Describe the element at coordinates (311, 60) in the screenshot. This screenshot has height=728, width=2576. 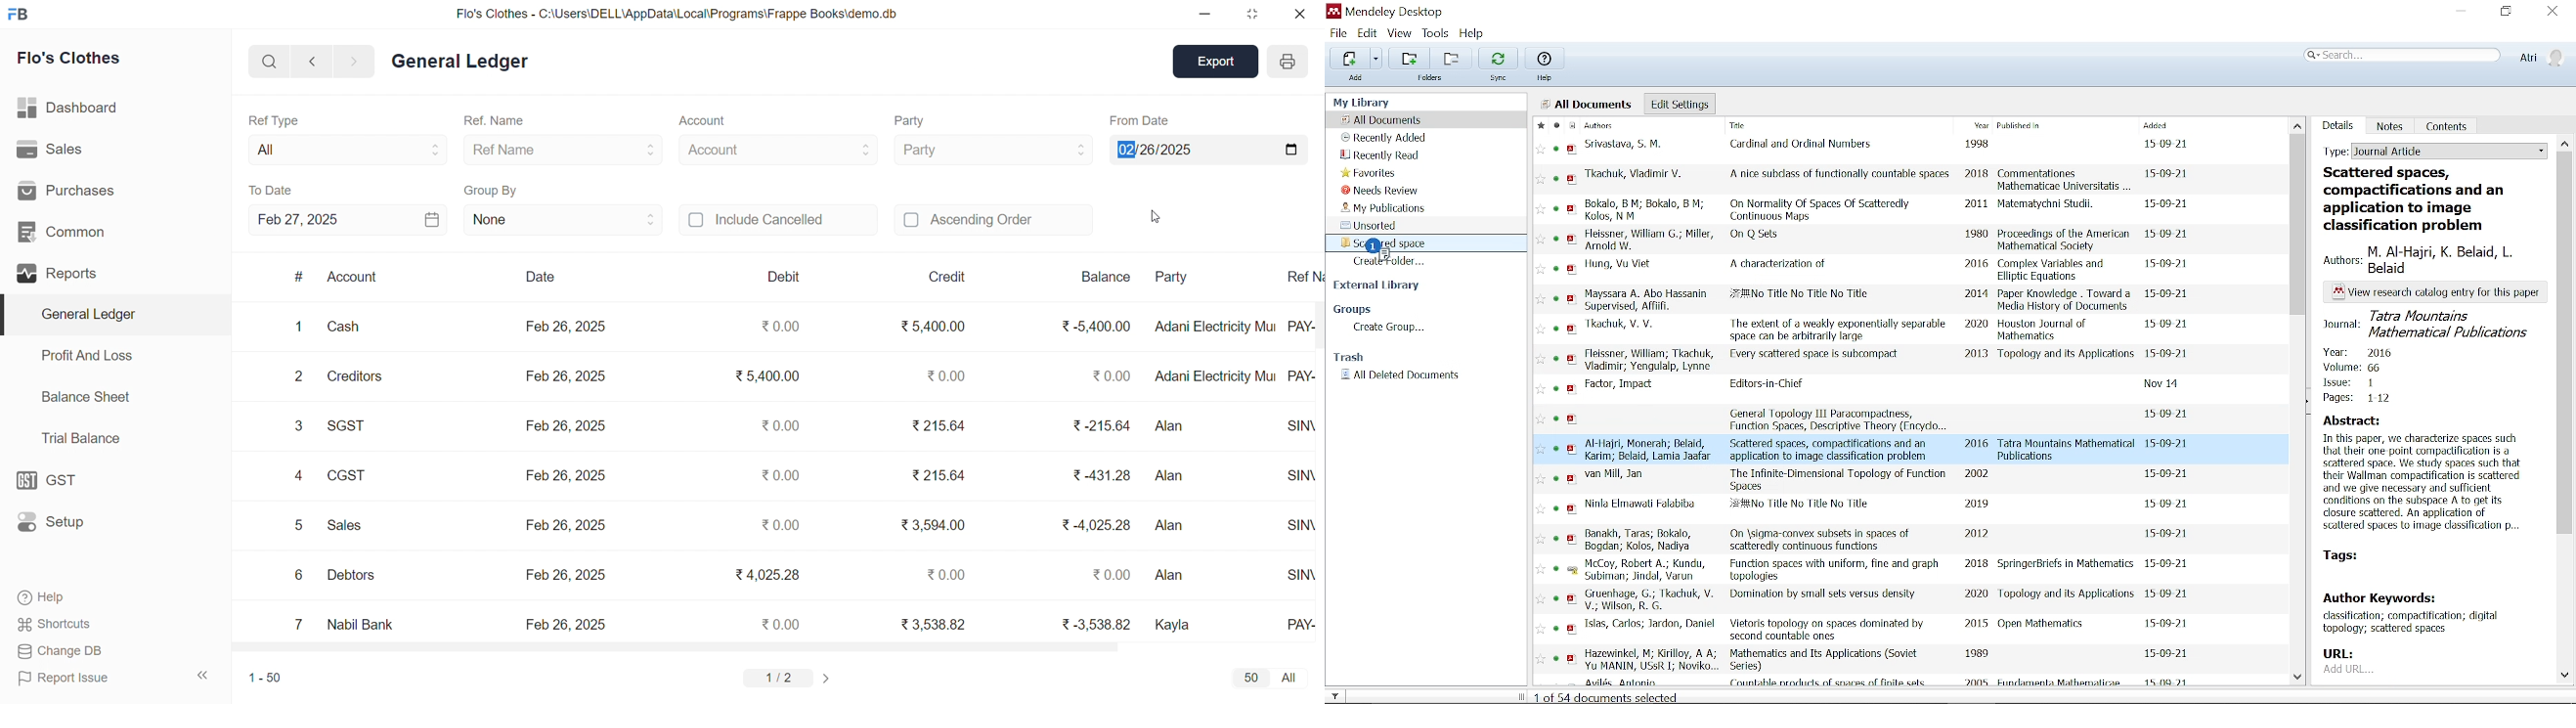
I see `NAVIGATE BACKWARD` at that location.